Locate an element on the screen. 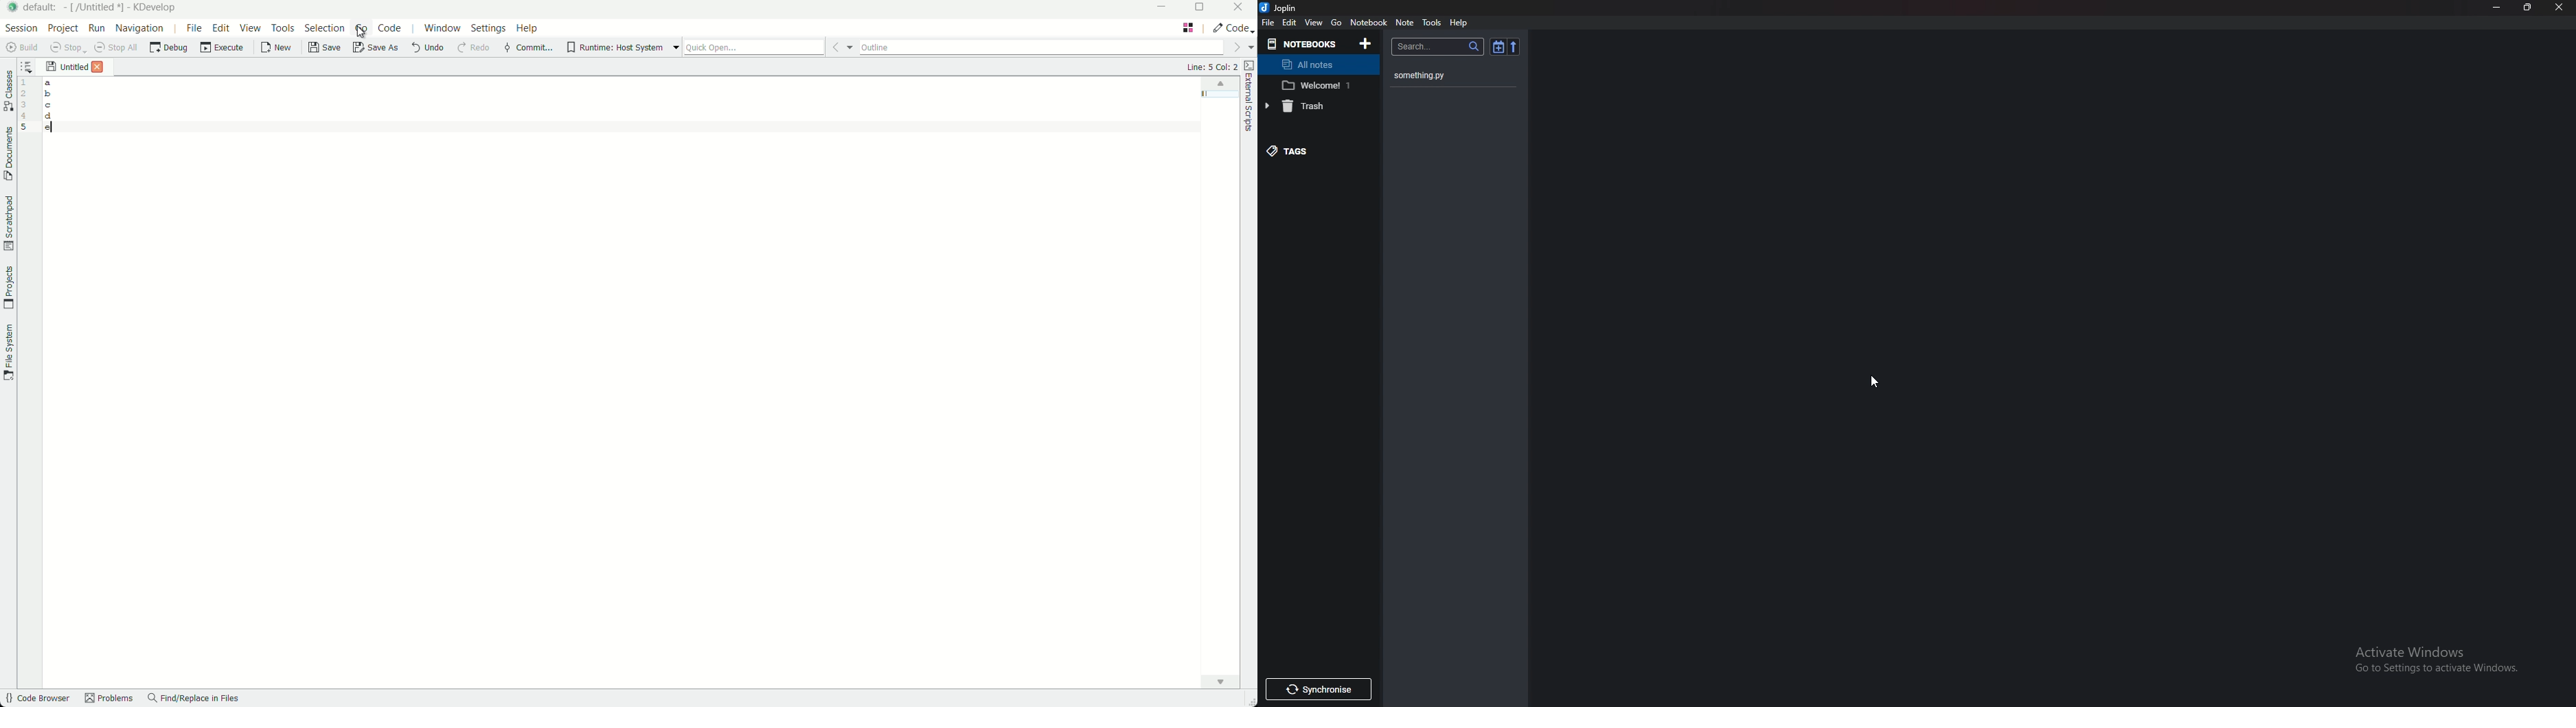  [/untitled*] is located at coordinates (96, 9).